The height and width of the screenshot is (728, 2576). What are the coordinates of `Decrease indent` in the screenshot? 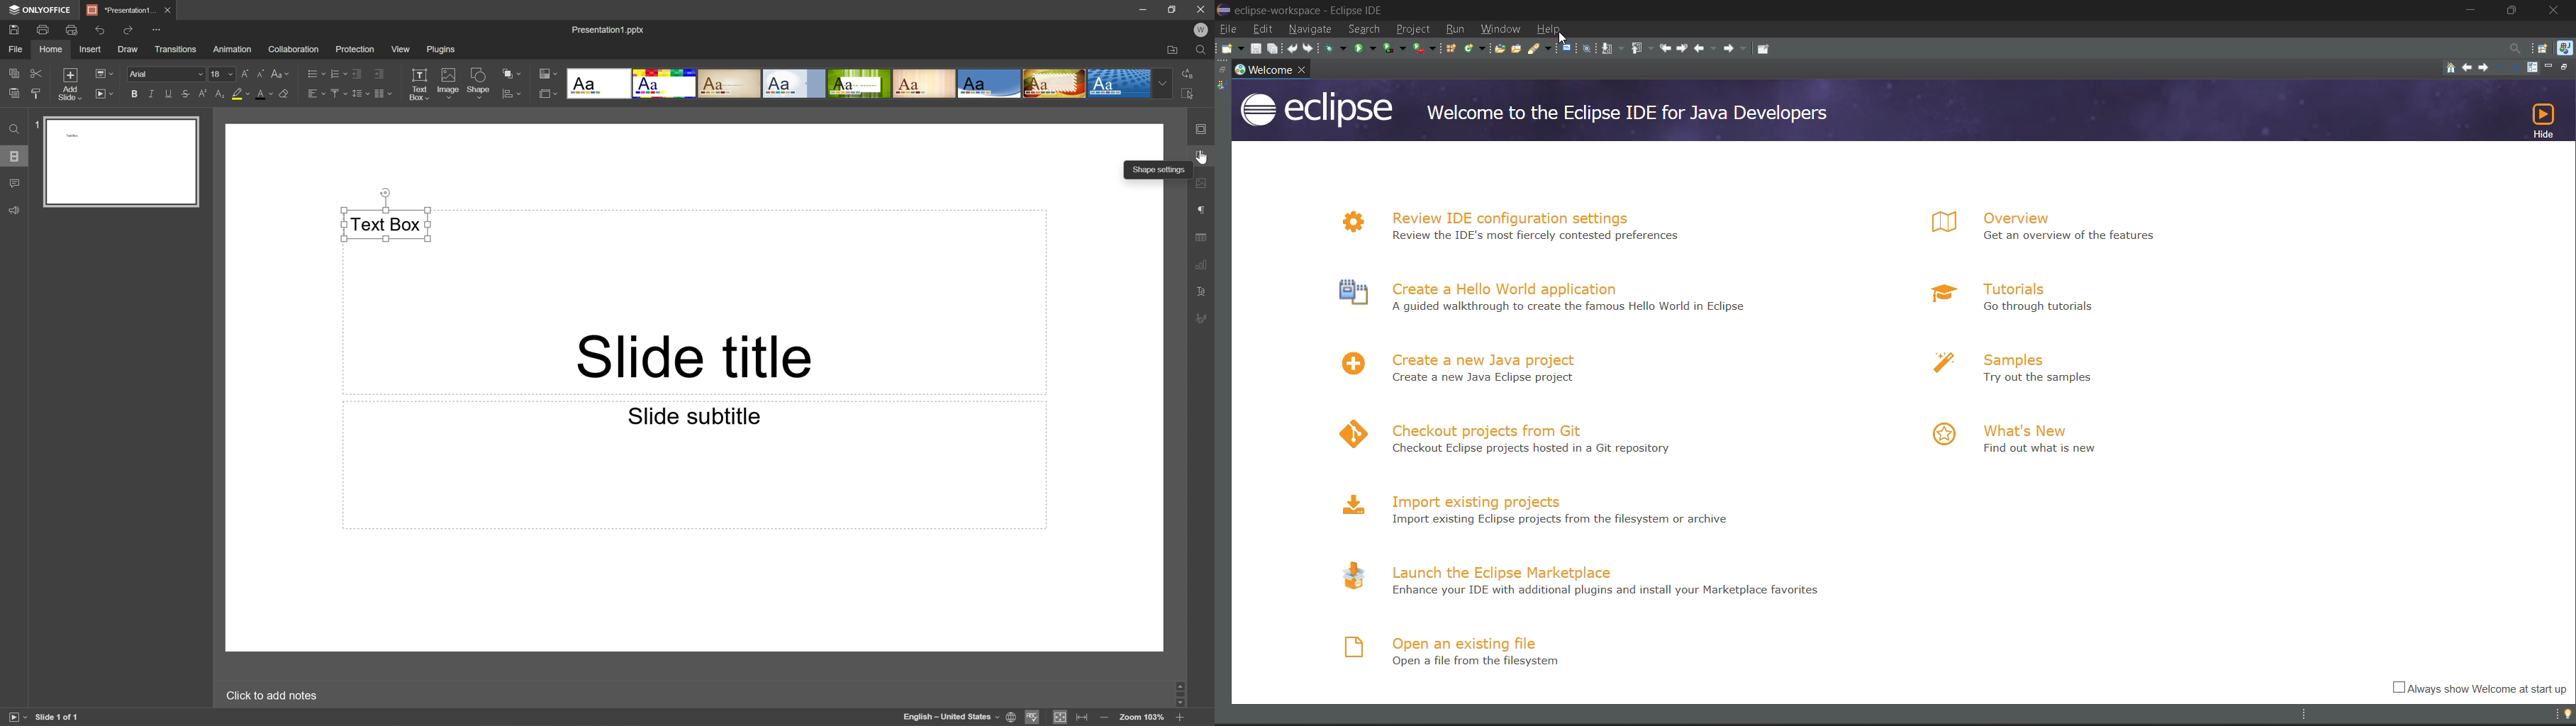 It's located at (354, 73).